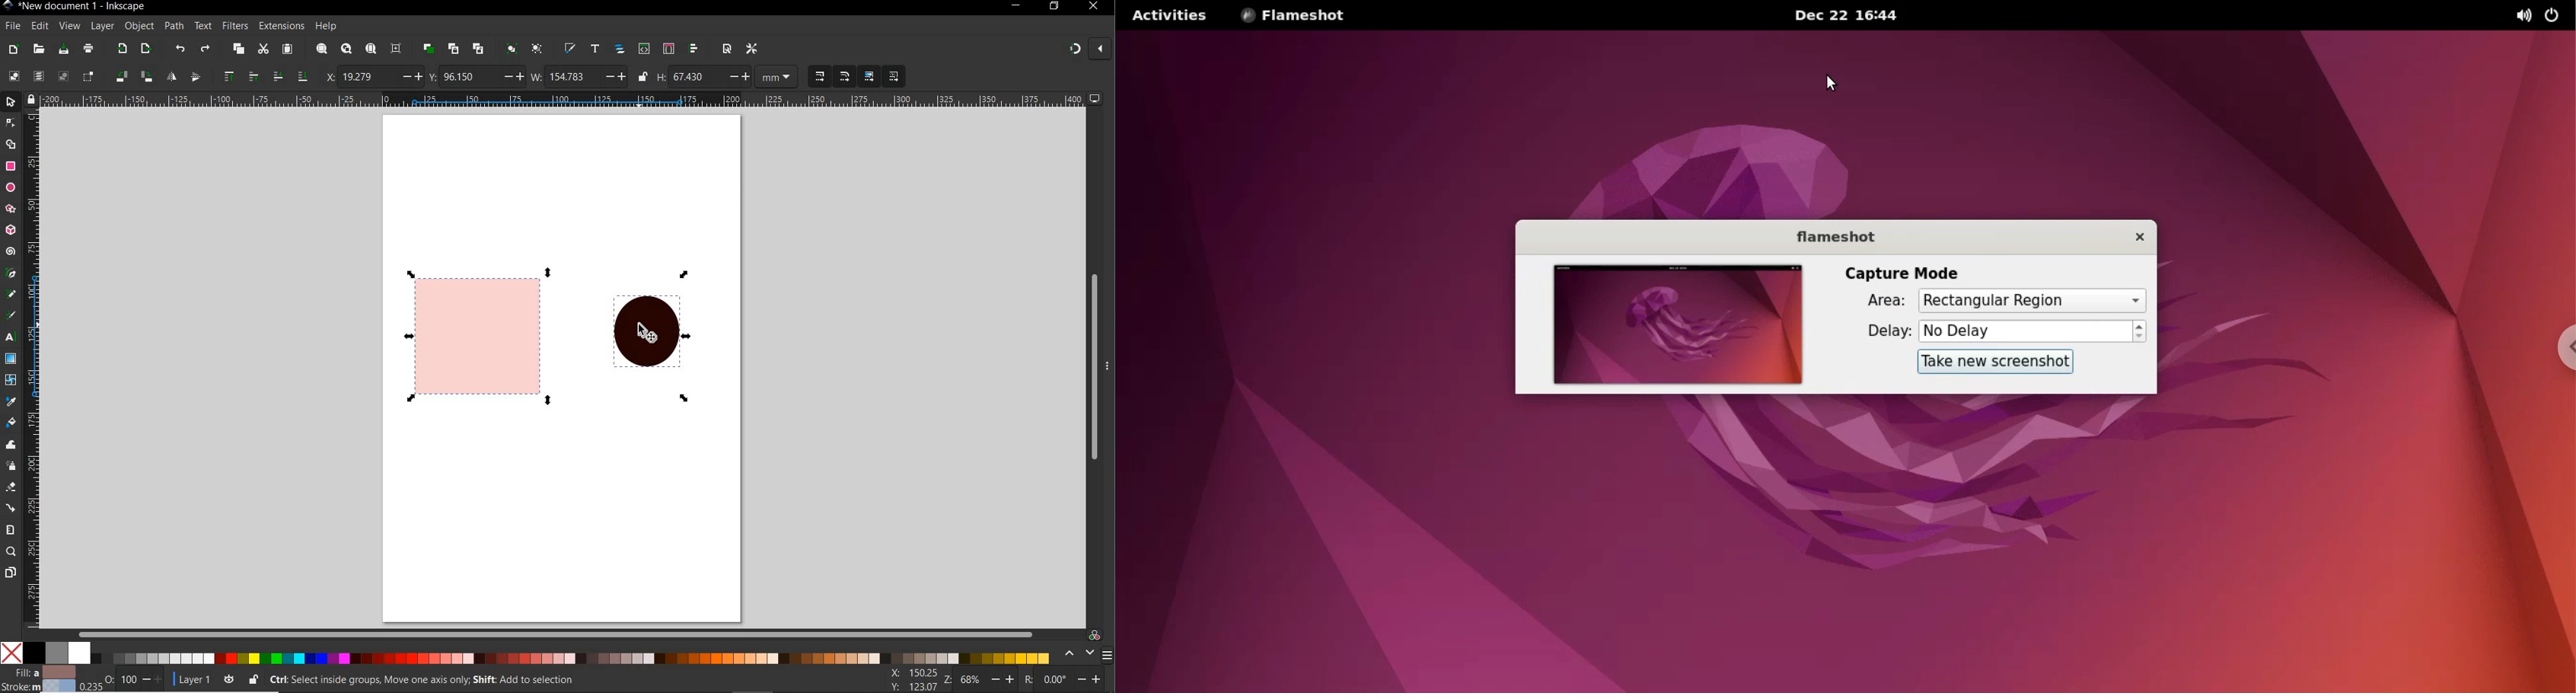 This screenshot has height=700, width=2576. What do you see at coordinates (1068, 680) in the screenshot?
I see `rotate` at bounding box center [1068, 680].